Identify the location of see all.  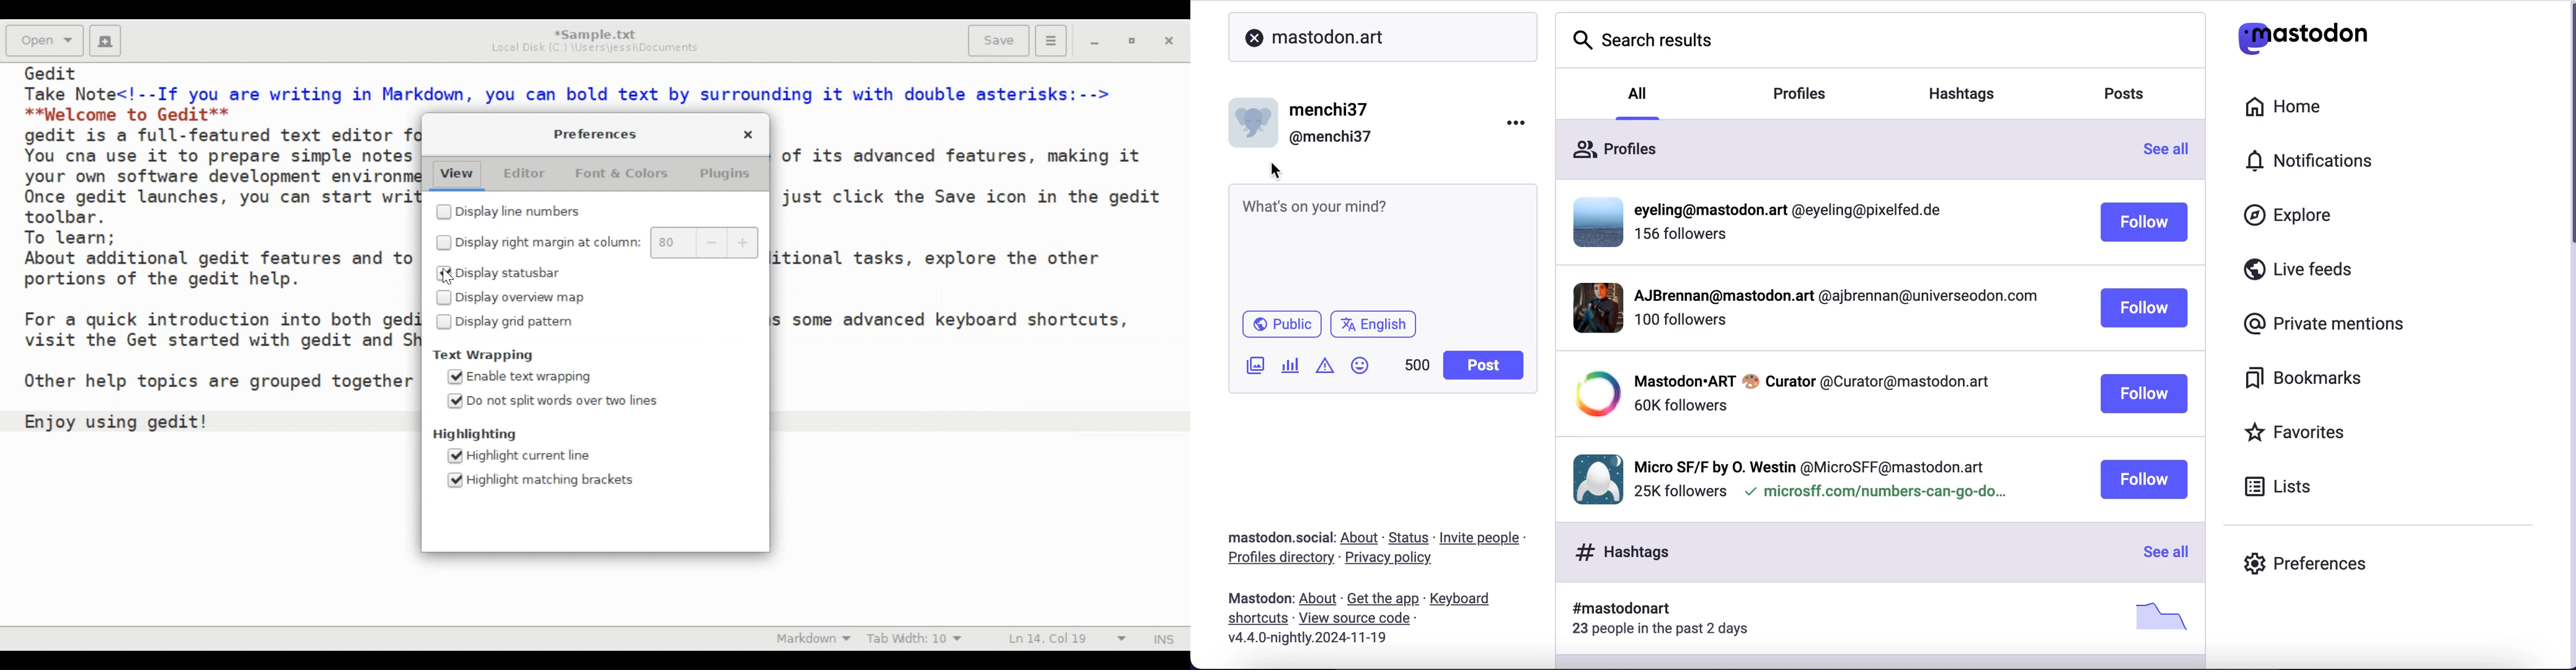
(2165, 552).